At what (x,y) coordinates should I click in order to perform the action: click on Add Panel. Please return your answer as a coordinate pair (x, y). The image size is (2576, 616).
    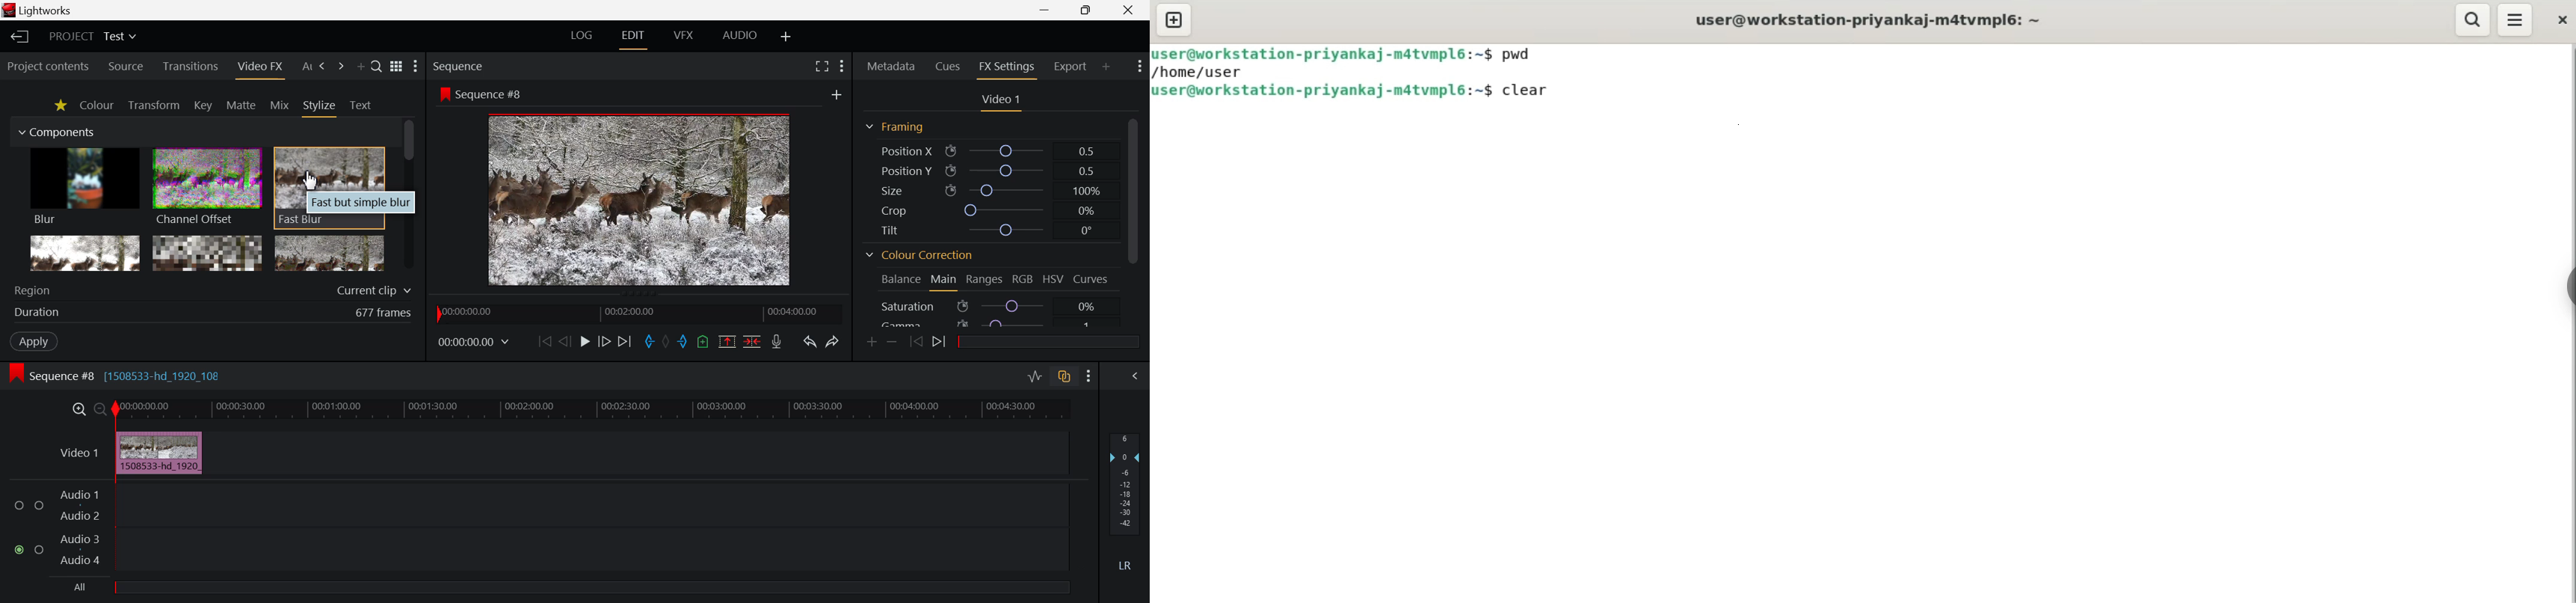
    Looking at the image, I should click on (339, 67).